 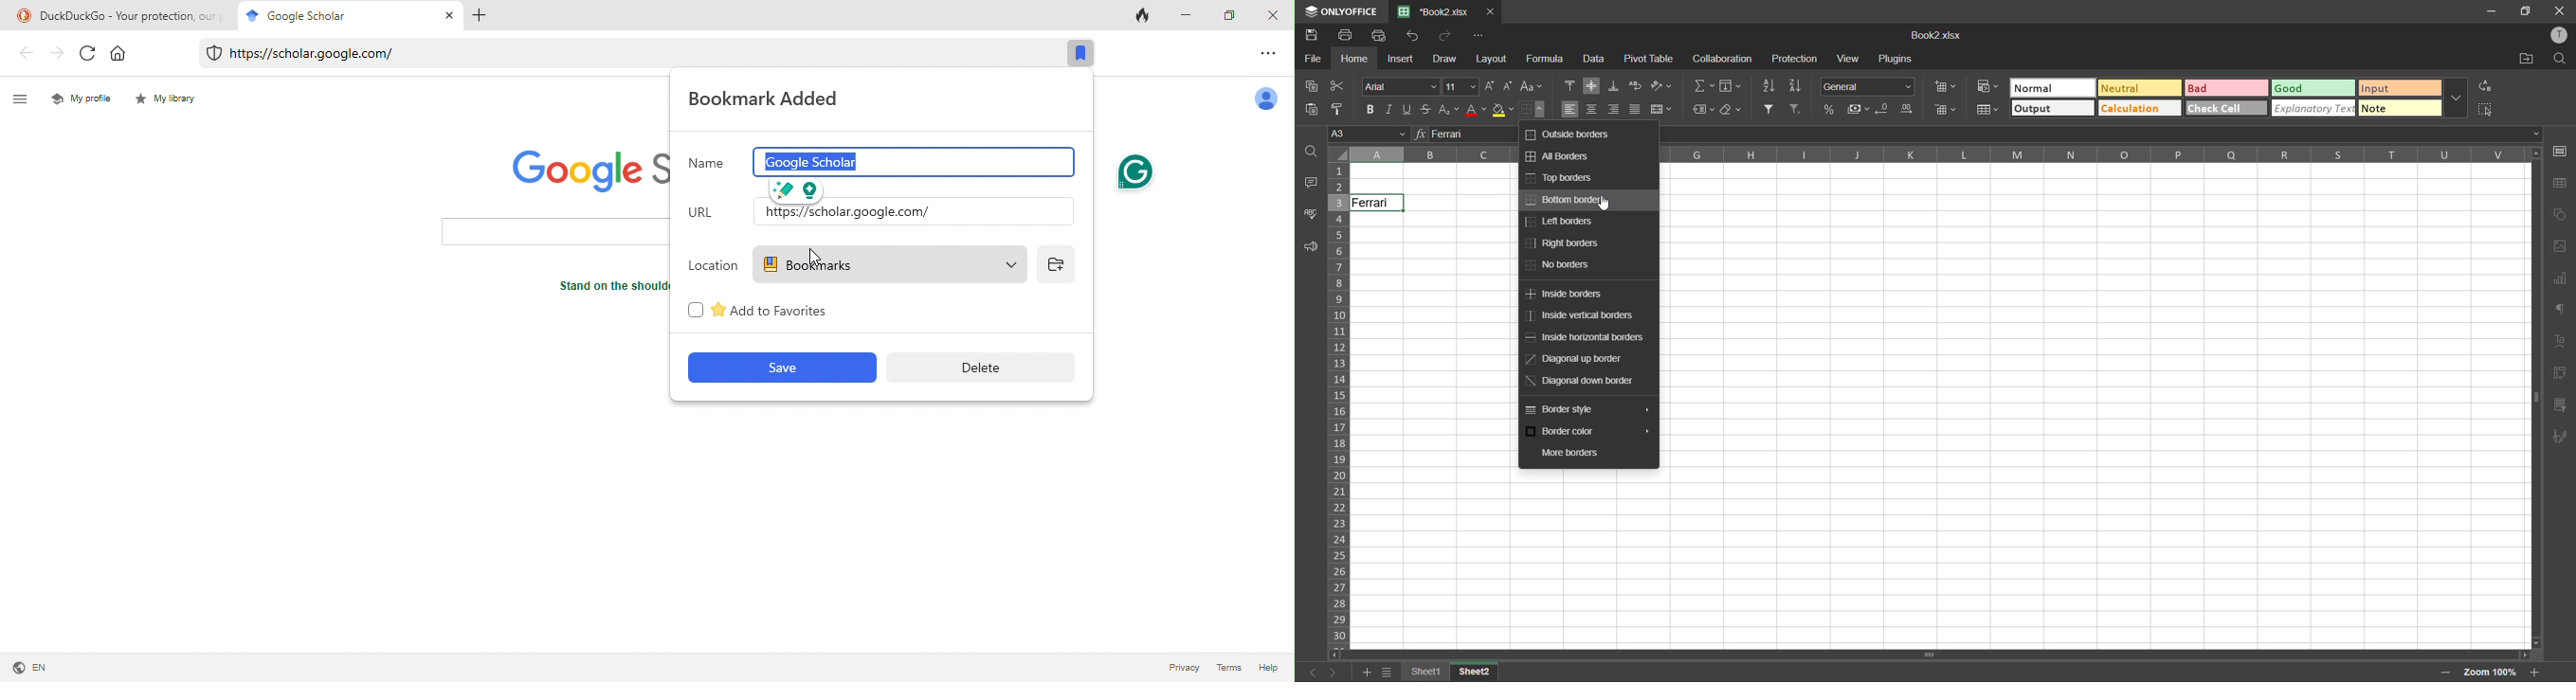 What do you see at coordinates (1428, 111) in the screenshot?
I see `strikethrough` at bounding box center [1428, 111].